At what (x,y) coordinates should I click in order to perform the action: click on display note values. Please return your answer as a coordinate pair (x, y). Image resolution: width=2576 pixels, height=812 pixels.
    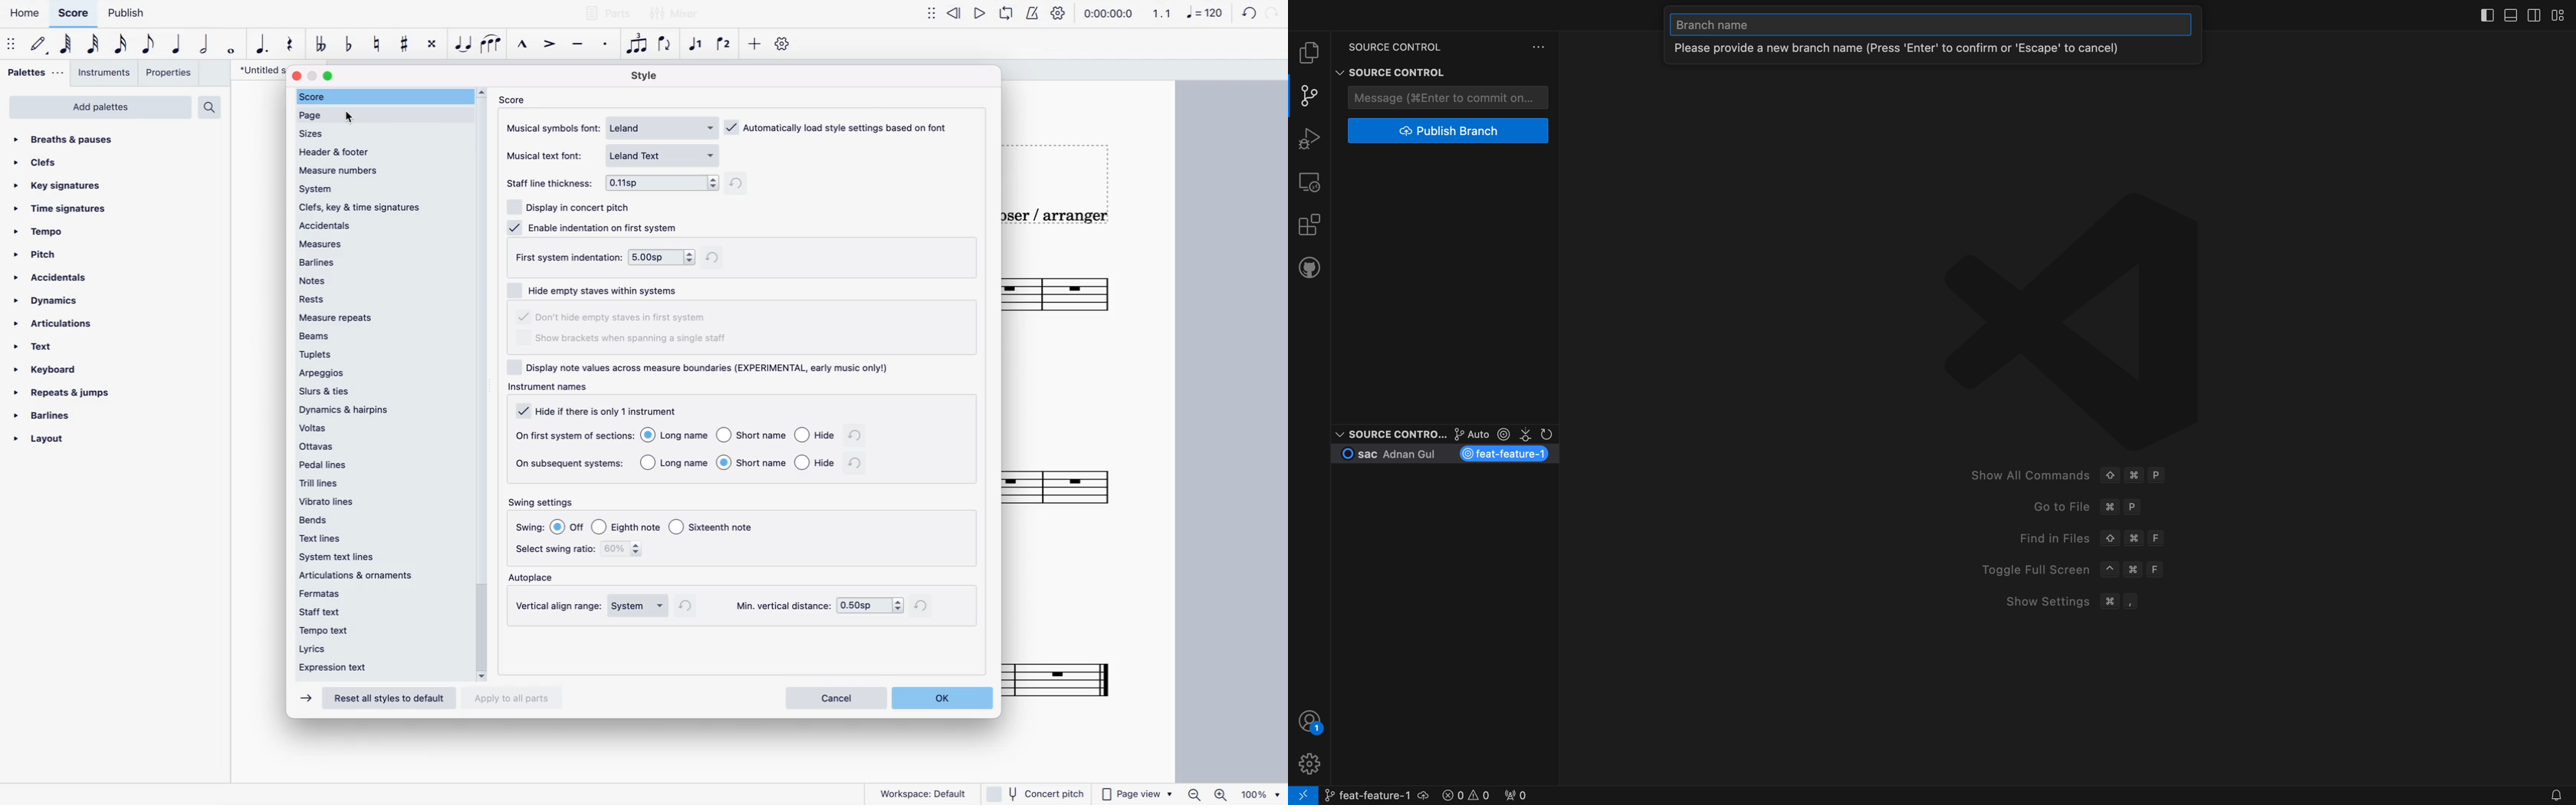
    Looking at the image, I should click on (713, 376).